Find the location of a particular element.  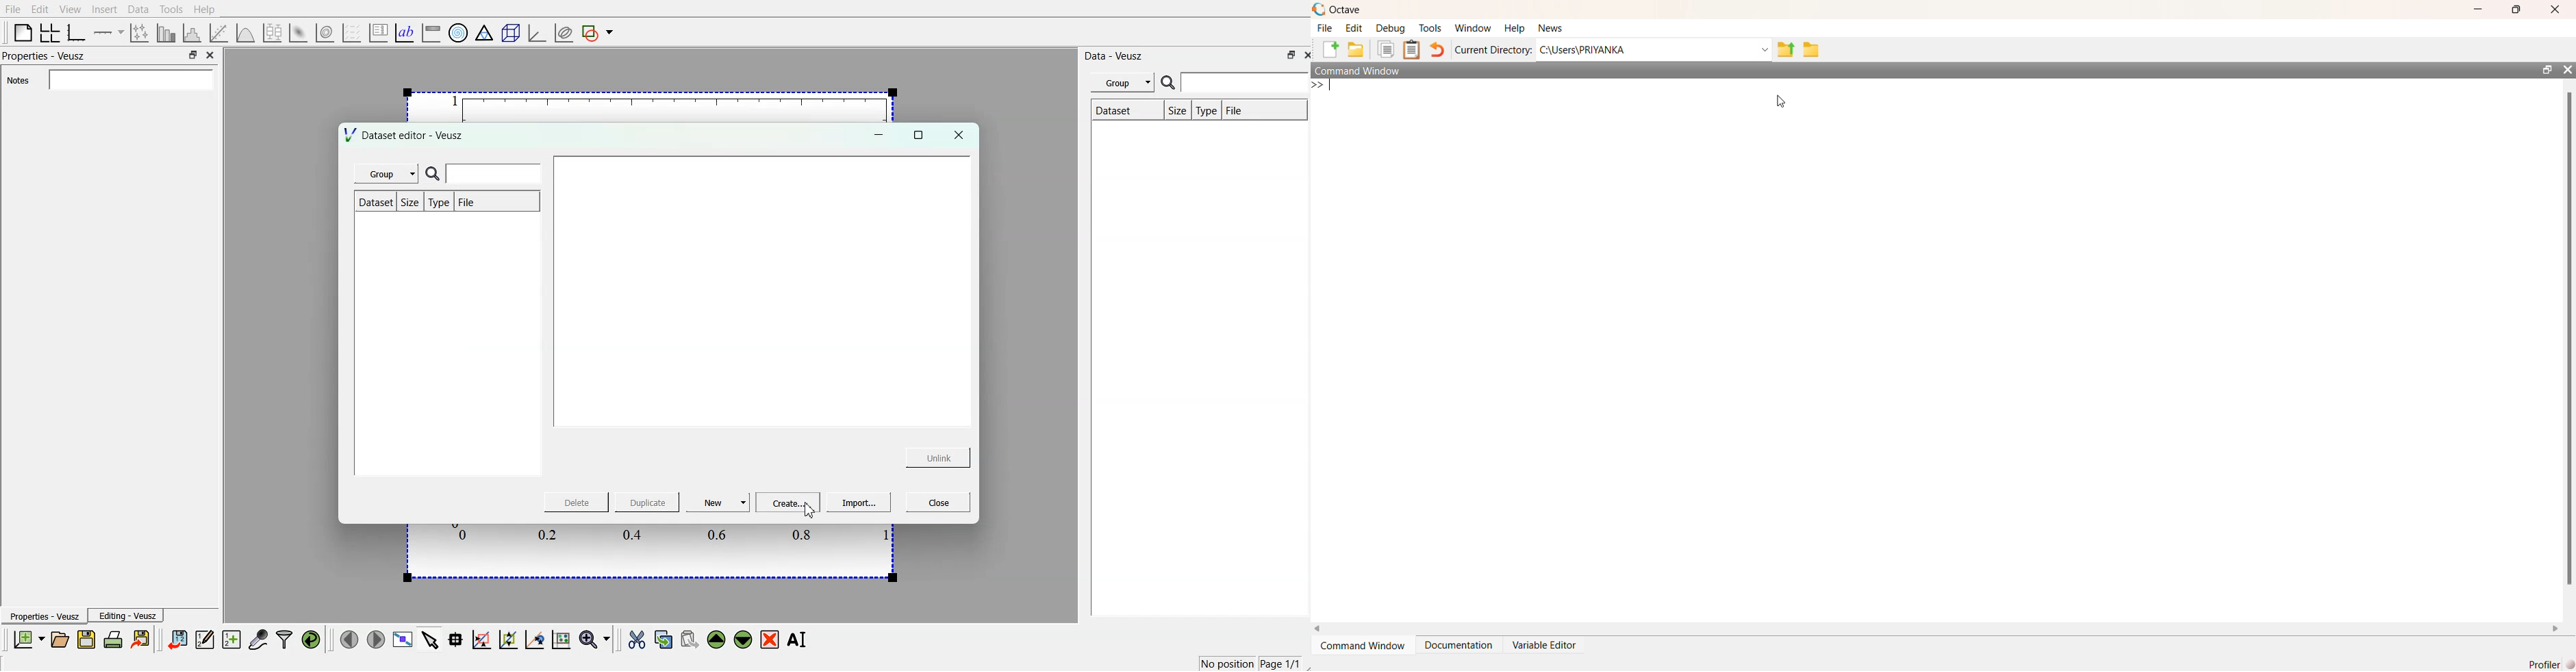

prompt cursor is located at coordinates (1319, 87).